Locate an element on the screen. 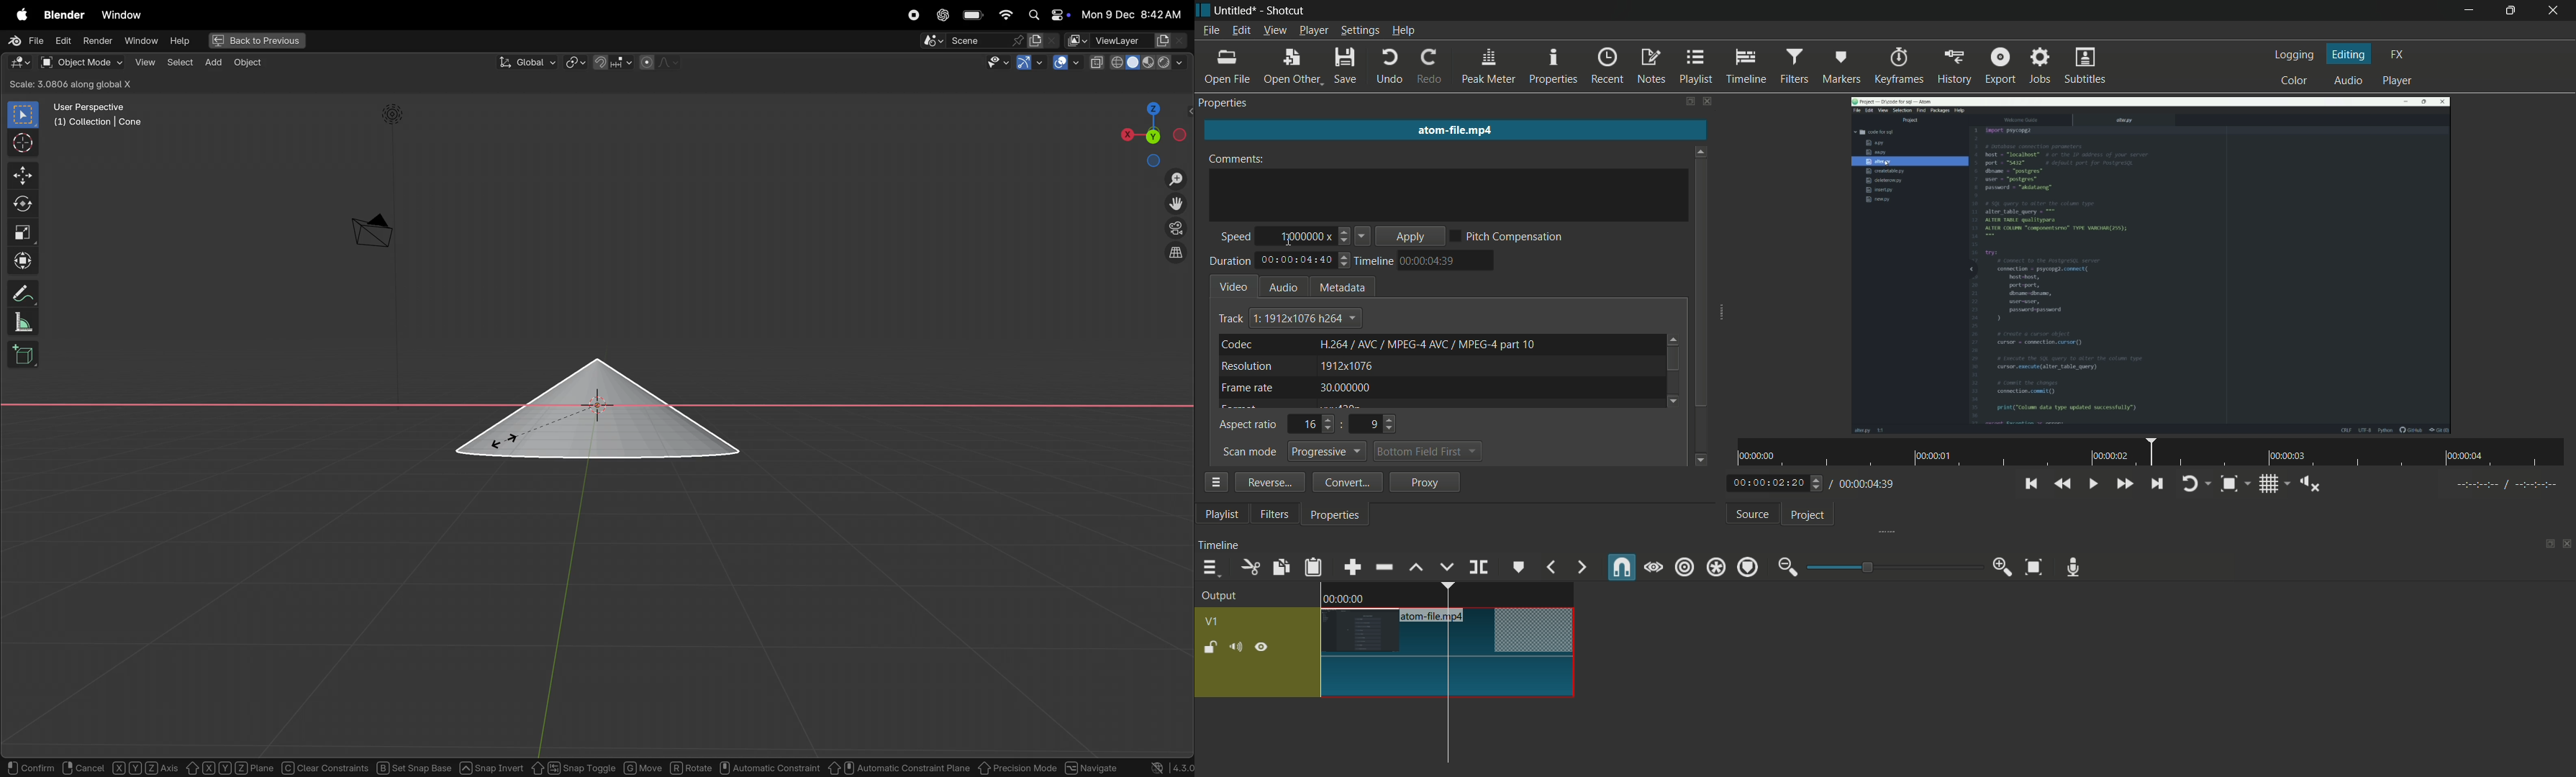  current time is located at coordinates (1770, 483).